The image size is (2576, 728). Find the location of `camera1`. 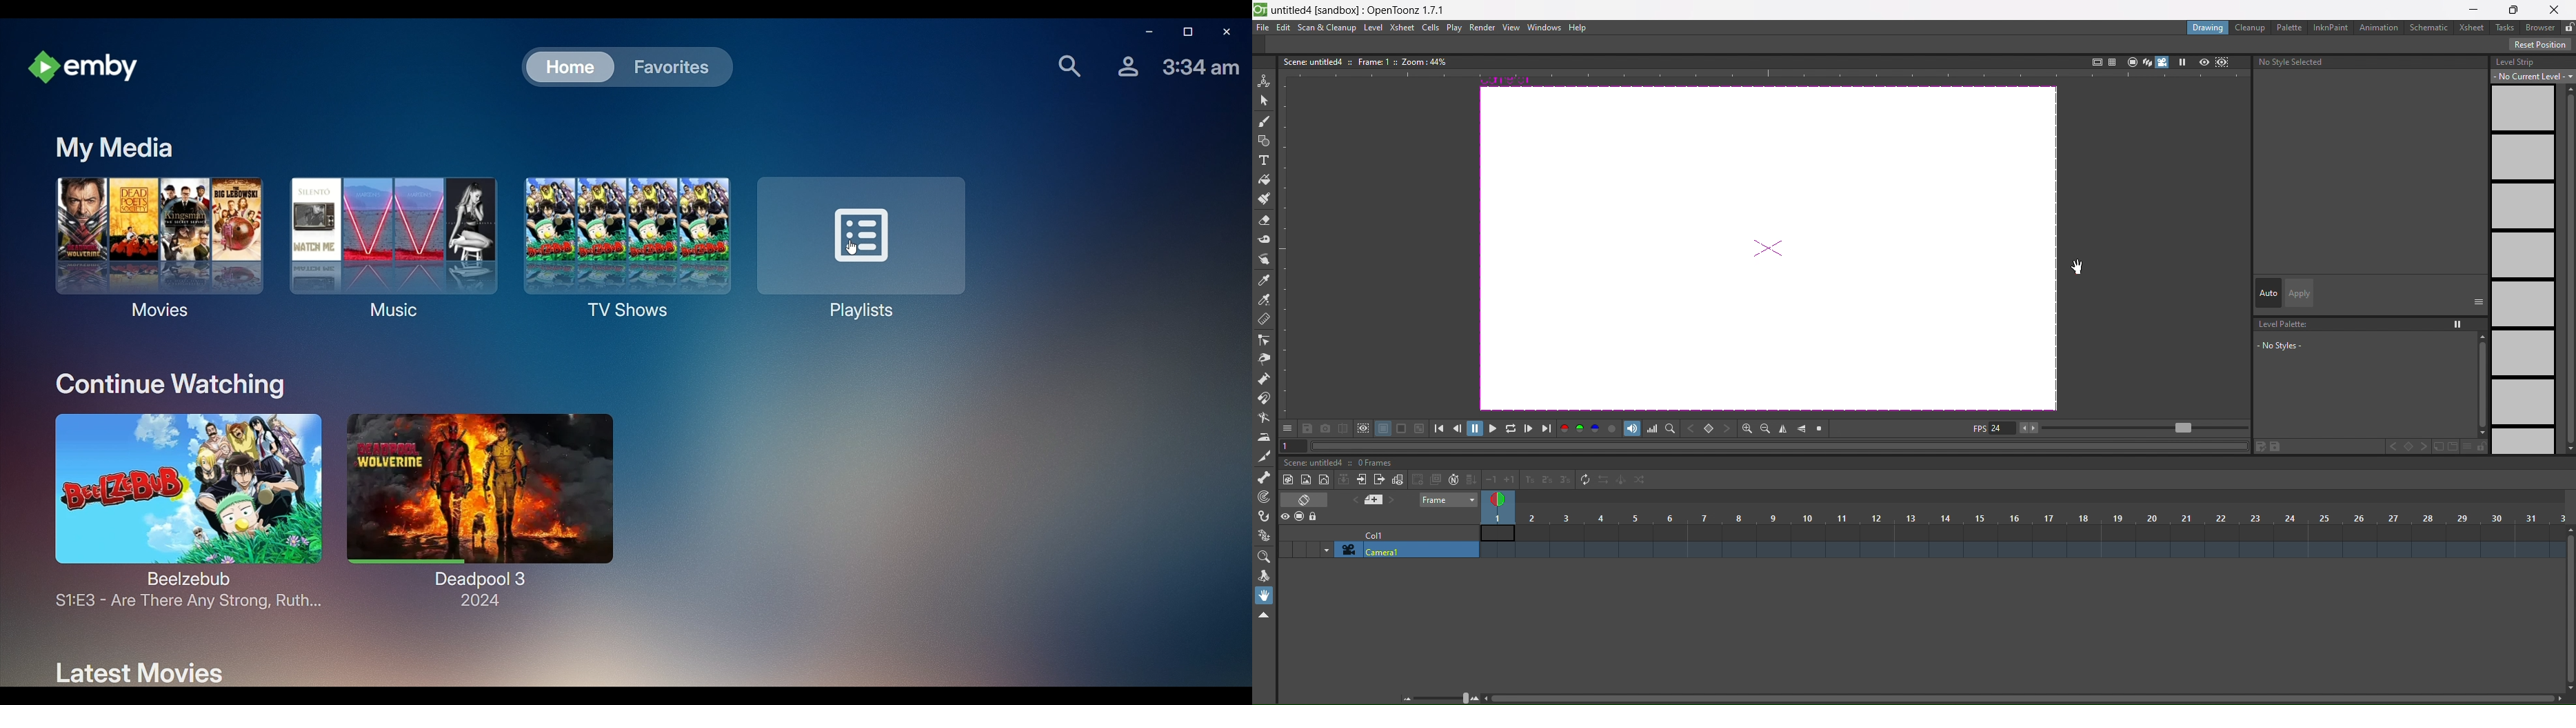

camera1 is located at coordinates (1408, 550).